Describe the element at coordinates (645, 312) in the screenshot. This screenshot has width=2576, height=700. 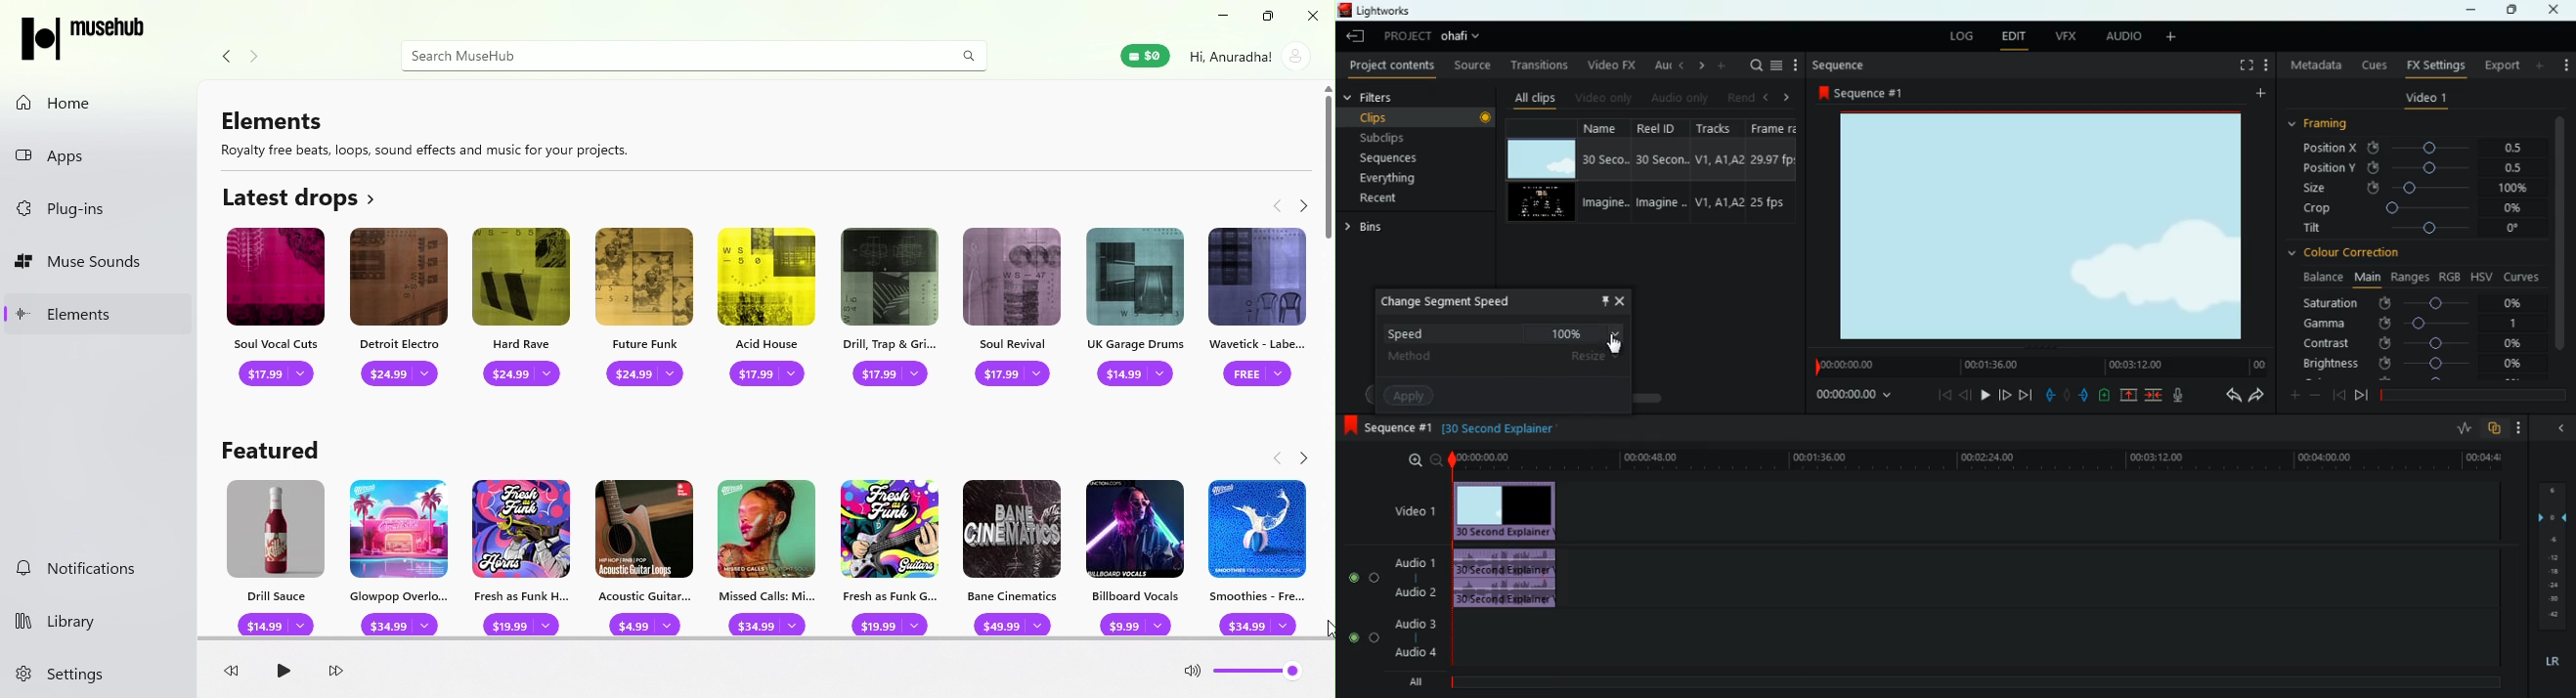
I see `Future funk` at that location.